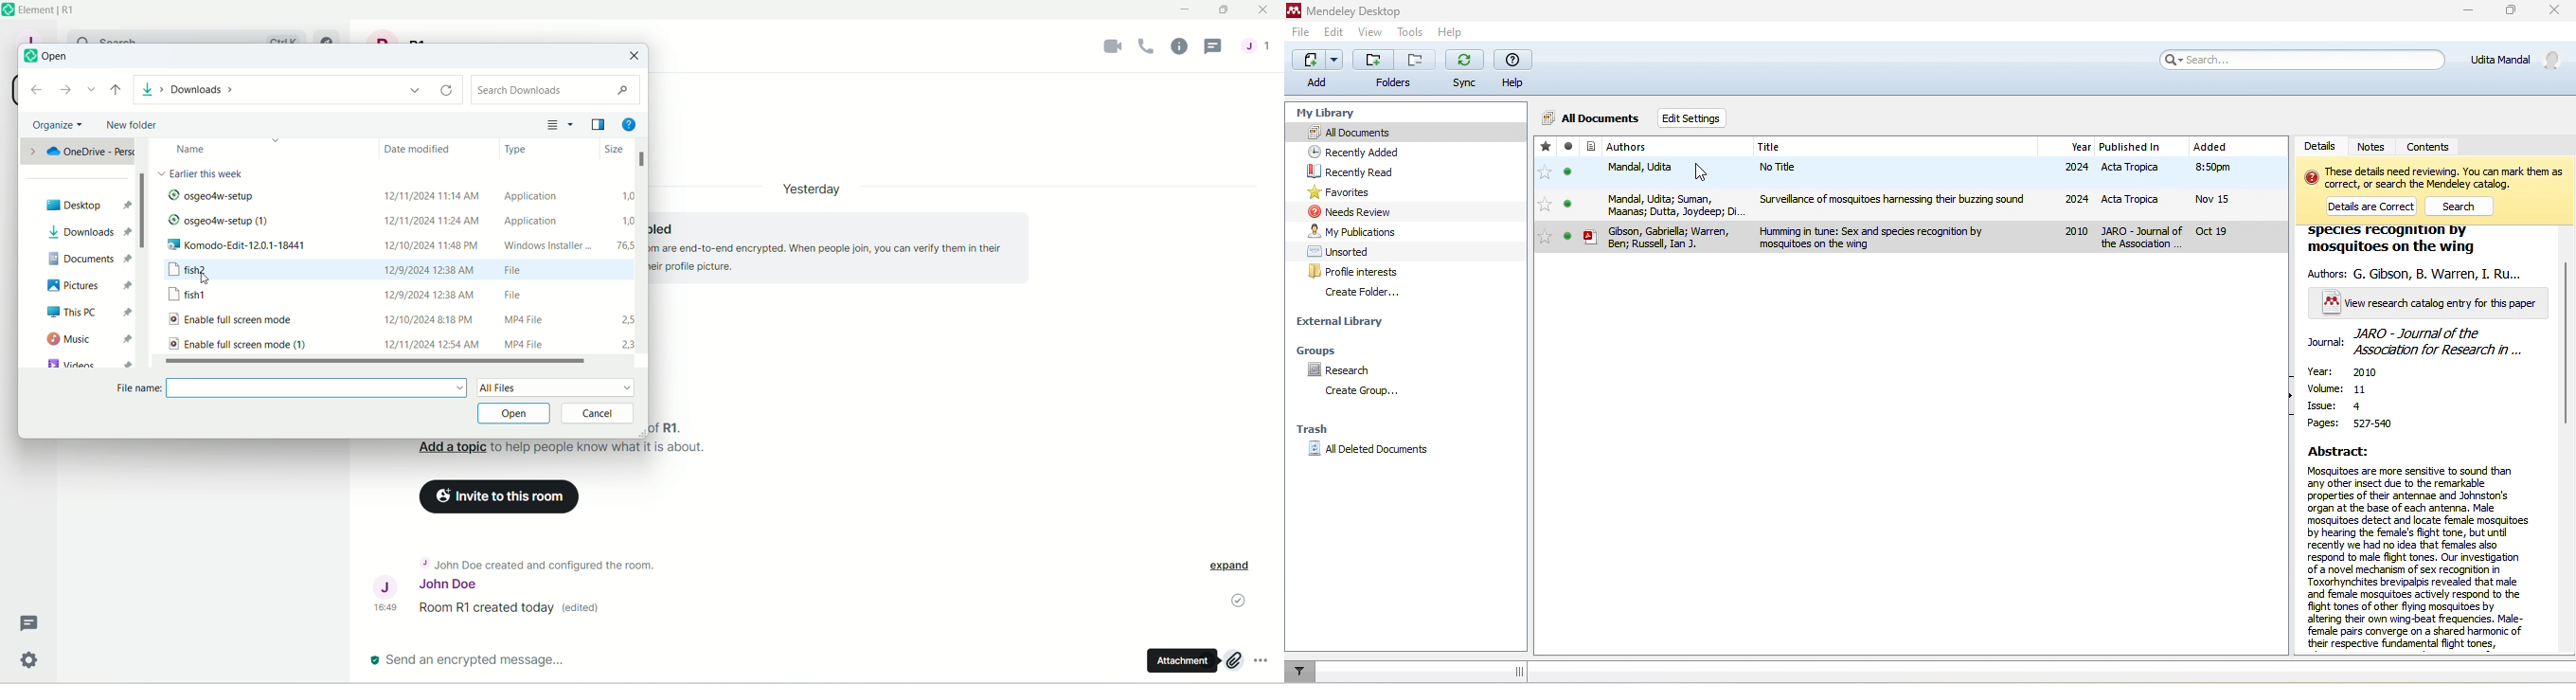 Image resolution: width=2576 pixels, height=700 pixels. What do you see at coordinates (1187, 10) in the screenshot?
I see `minimize` at bounding box center [1187, 10].